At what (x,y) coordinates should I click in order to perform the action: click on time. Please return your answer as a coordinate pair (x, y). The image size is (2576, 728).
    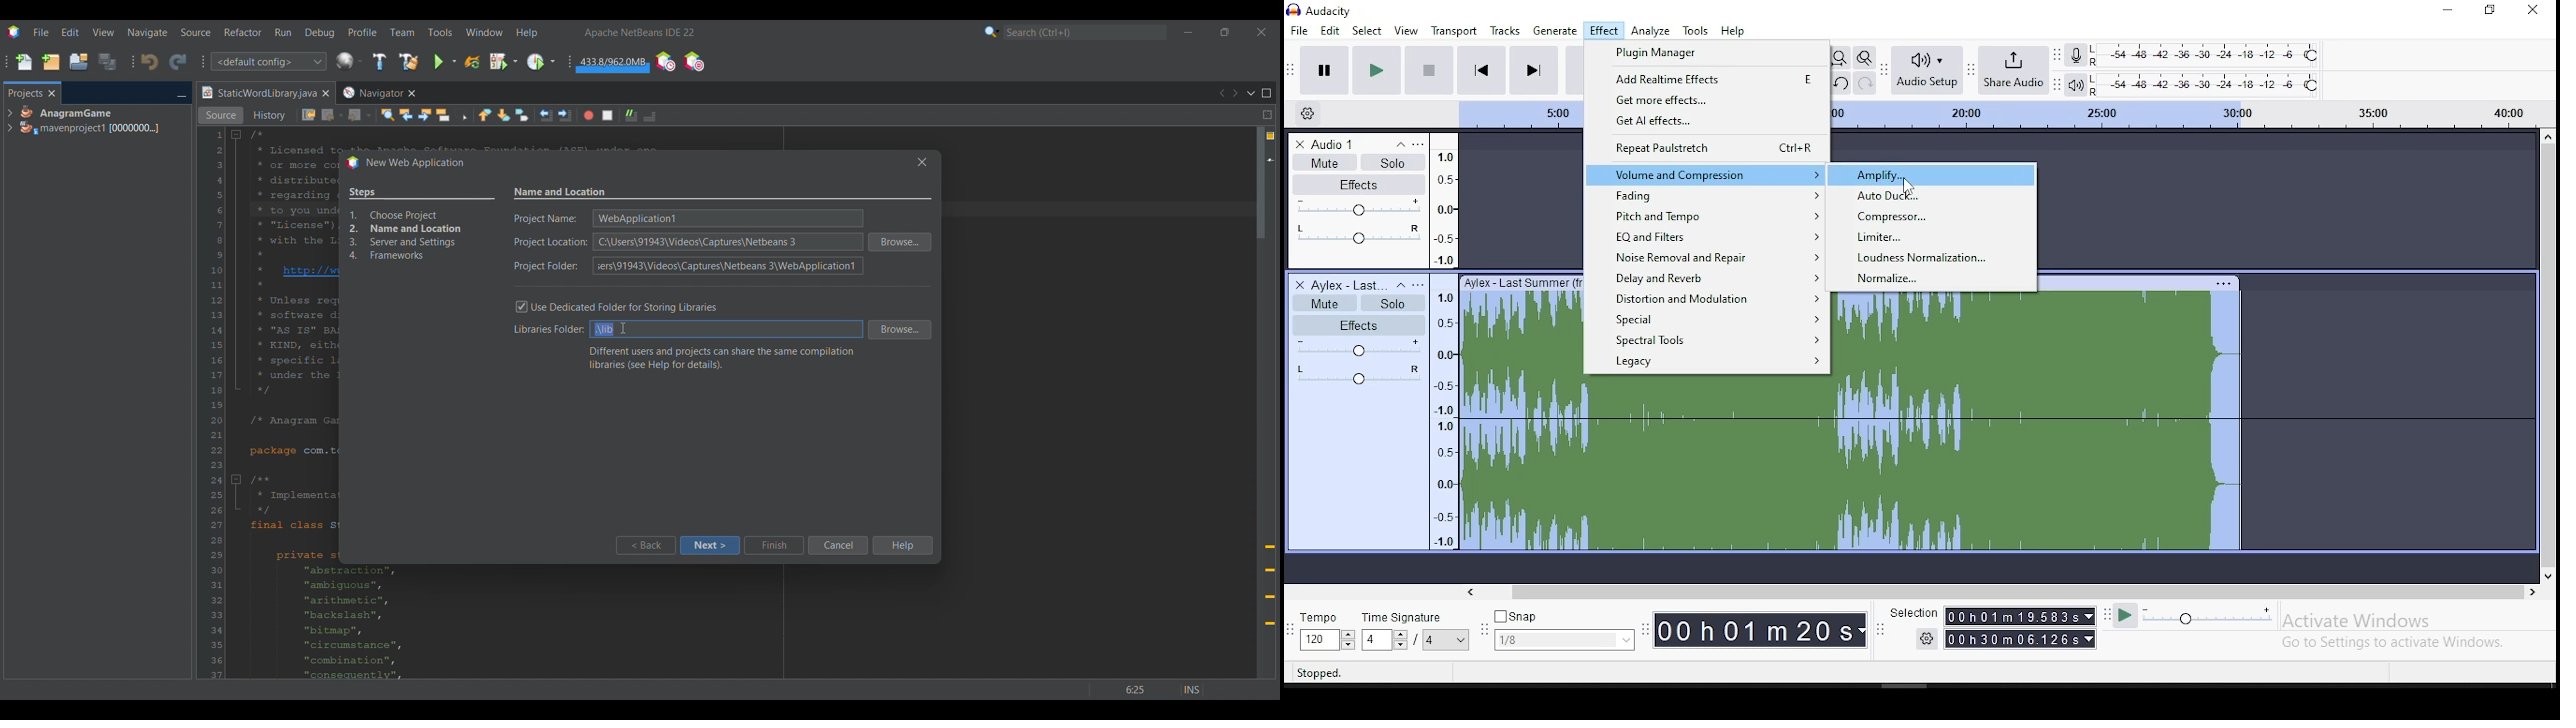
    Looking at the image, I should click on (1762, 632).